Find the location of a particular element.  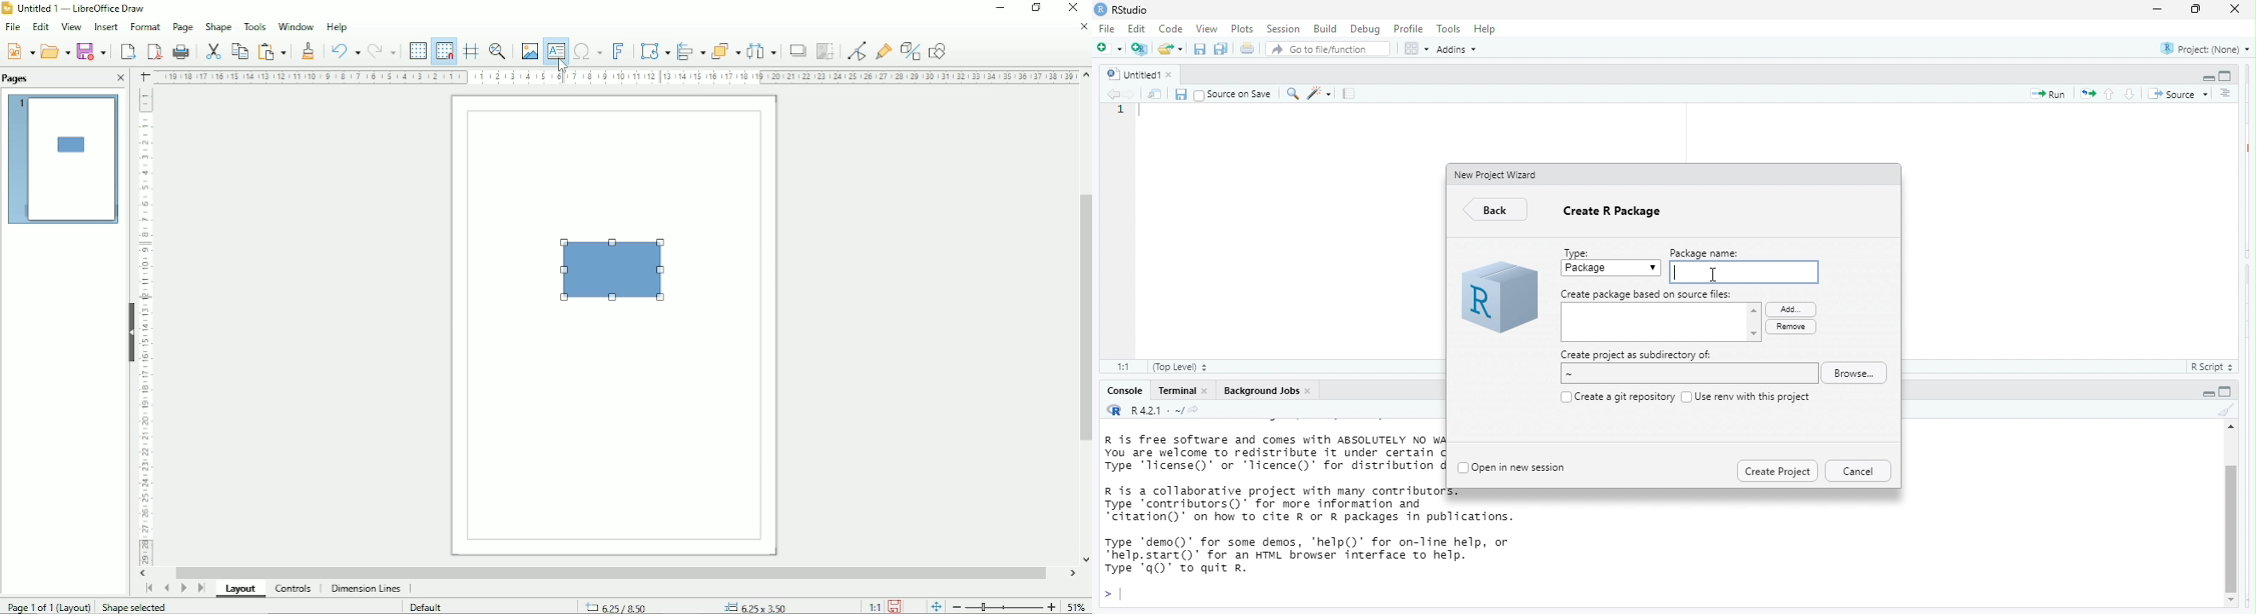

close is located at coordinates (1312, 391).